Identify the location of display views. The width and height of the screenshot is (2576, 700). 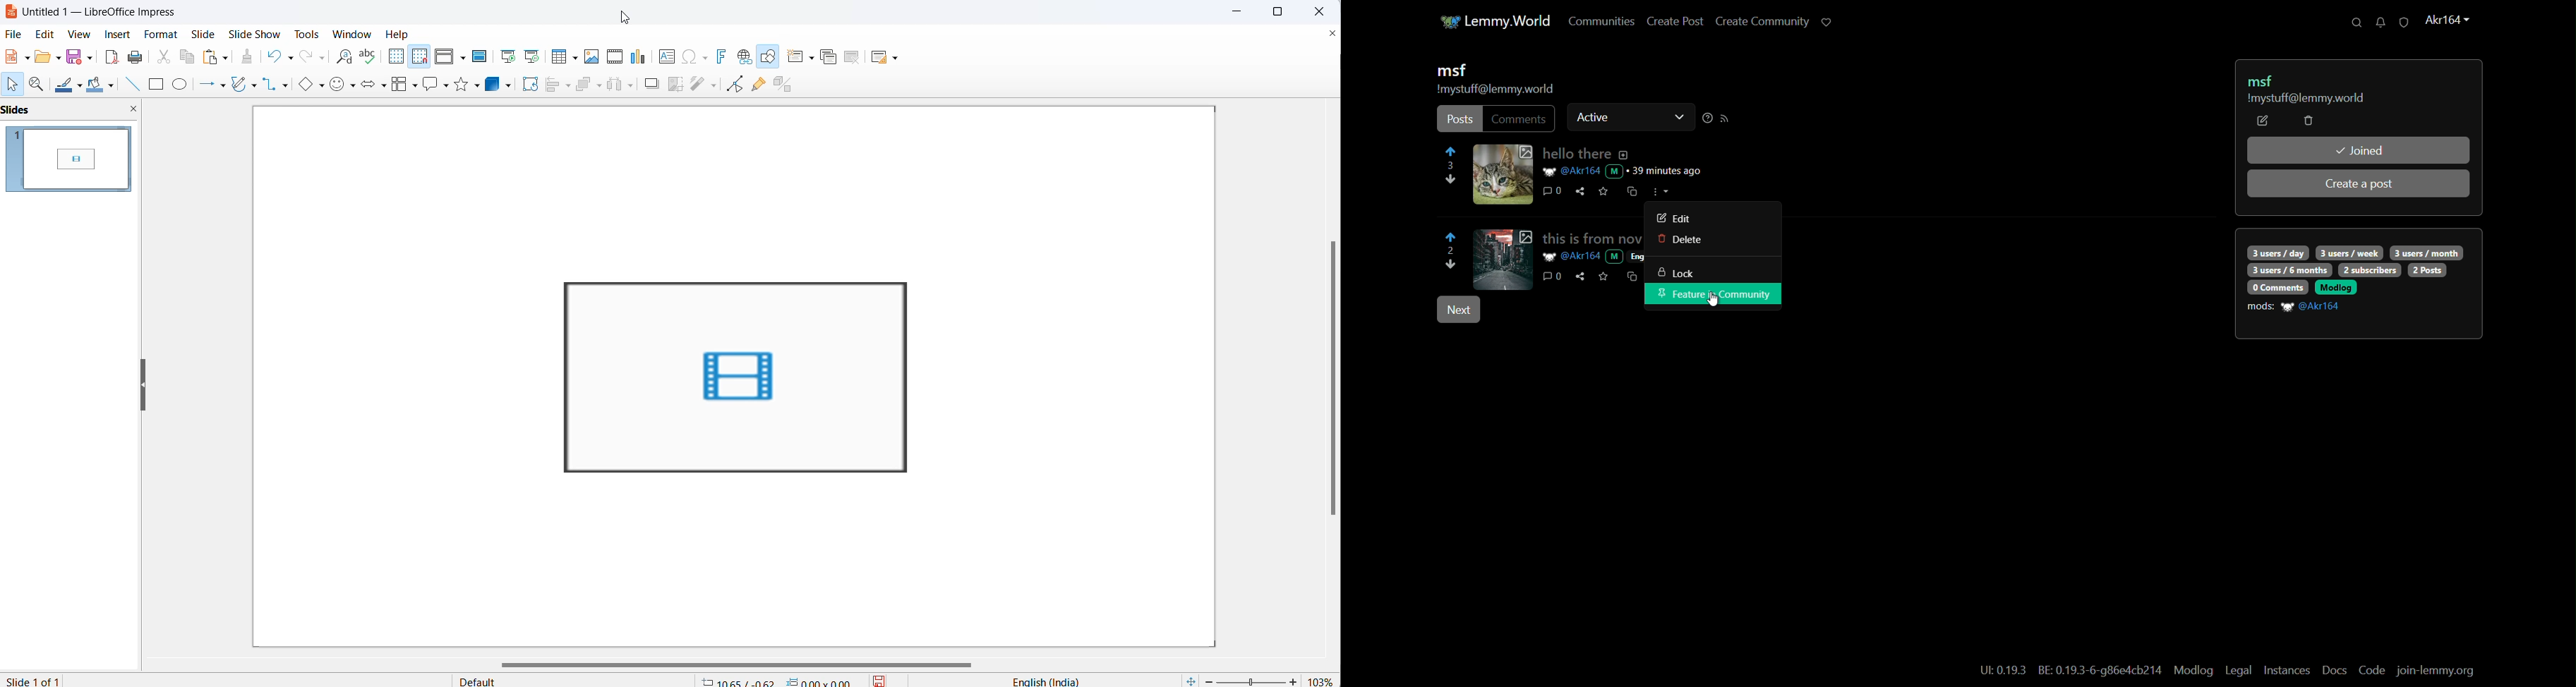
(444, 57).